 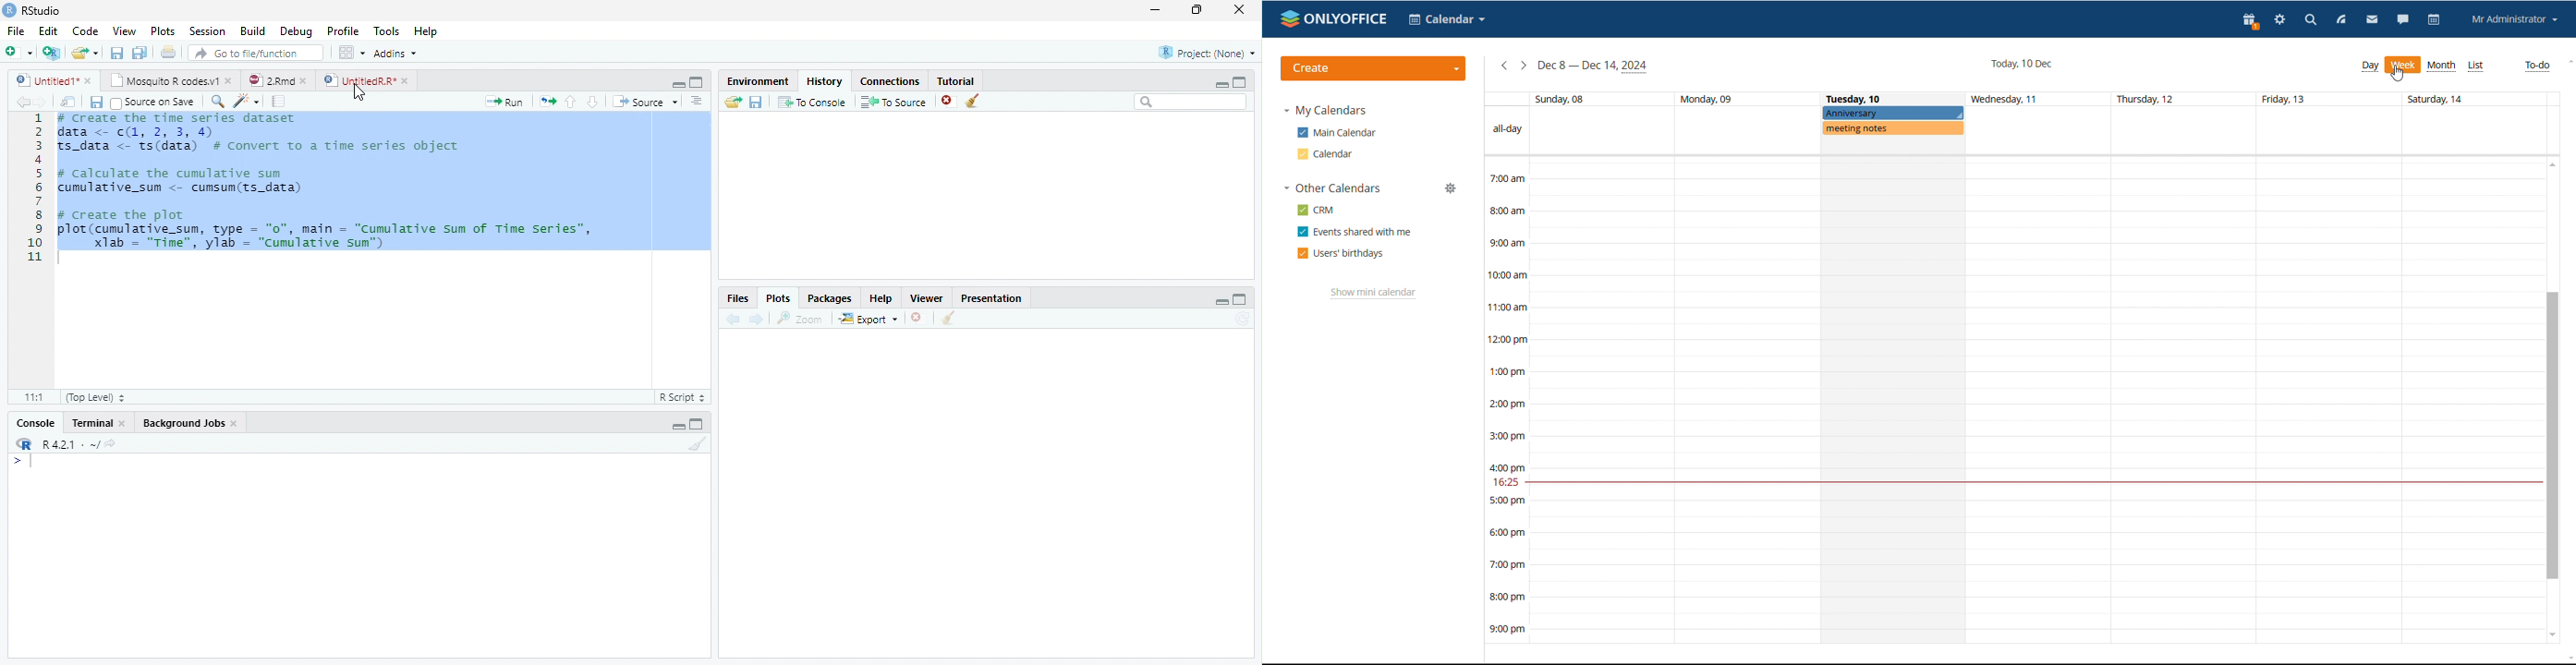 I want to click on 1:1, so click(x=30, y=396).